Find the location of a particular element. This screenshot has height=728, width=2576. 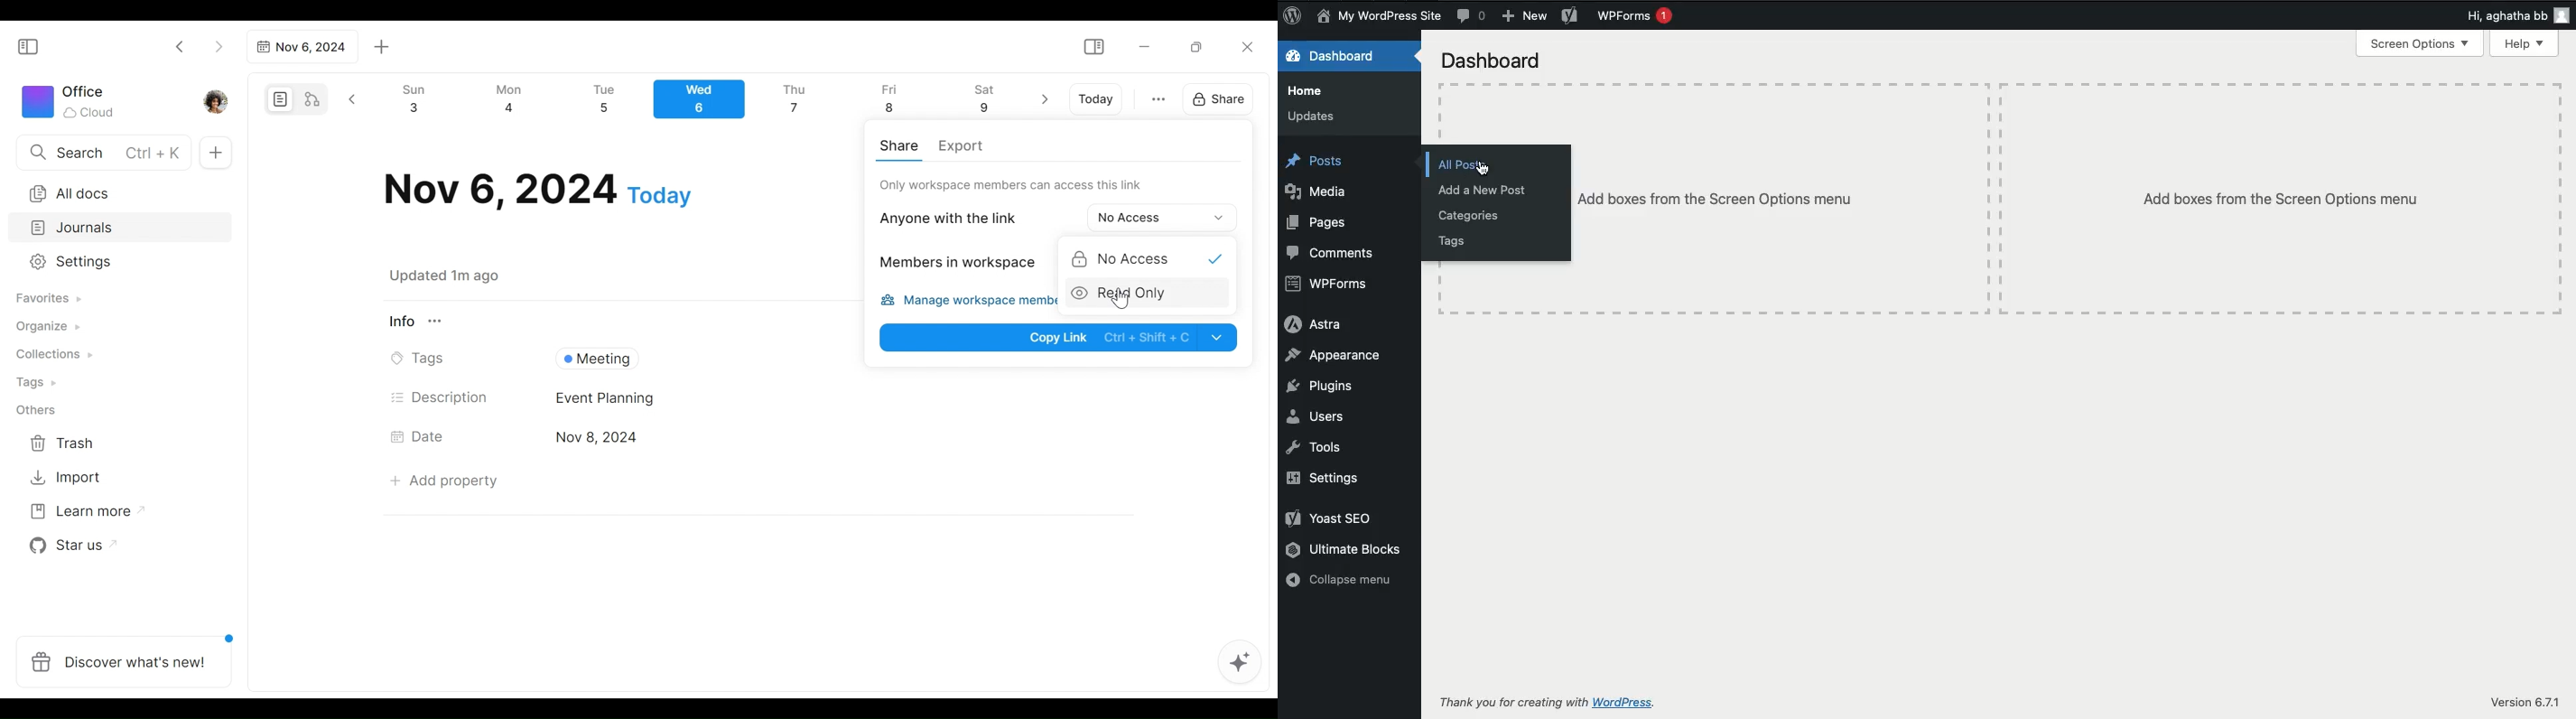

Anyone with thelink is located at coordinates (960, 217).